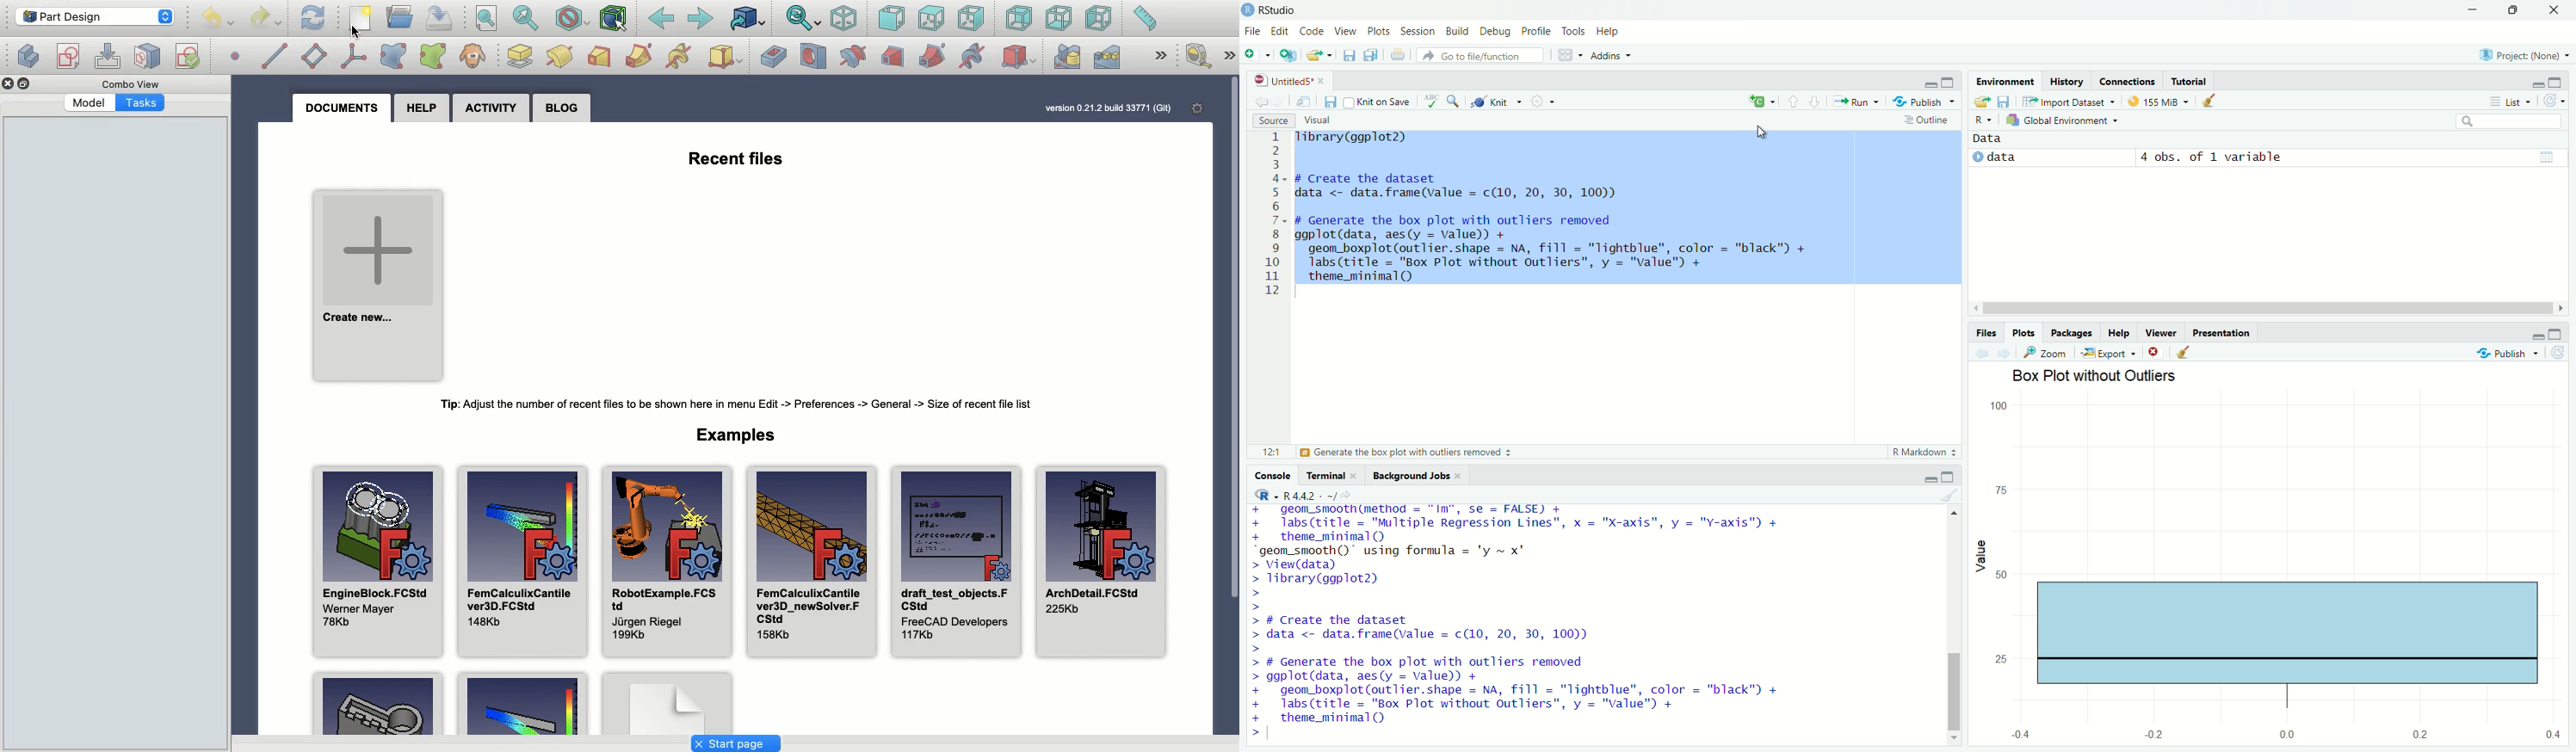  I want to click on ** Run, so click(1855, 104).